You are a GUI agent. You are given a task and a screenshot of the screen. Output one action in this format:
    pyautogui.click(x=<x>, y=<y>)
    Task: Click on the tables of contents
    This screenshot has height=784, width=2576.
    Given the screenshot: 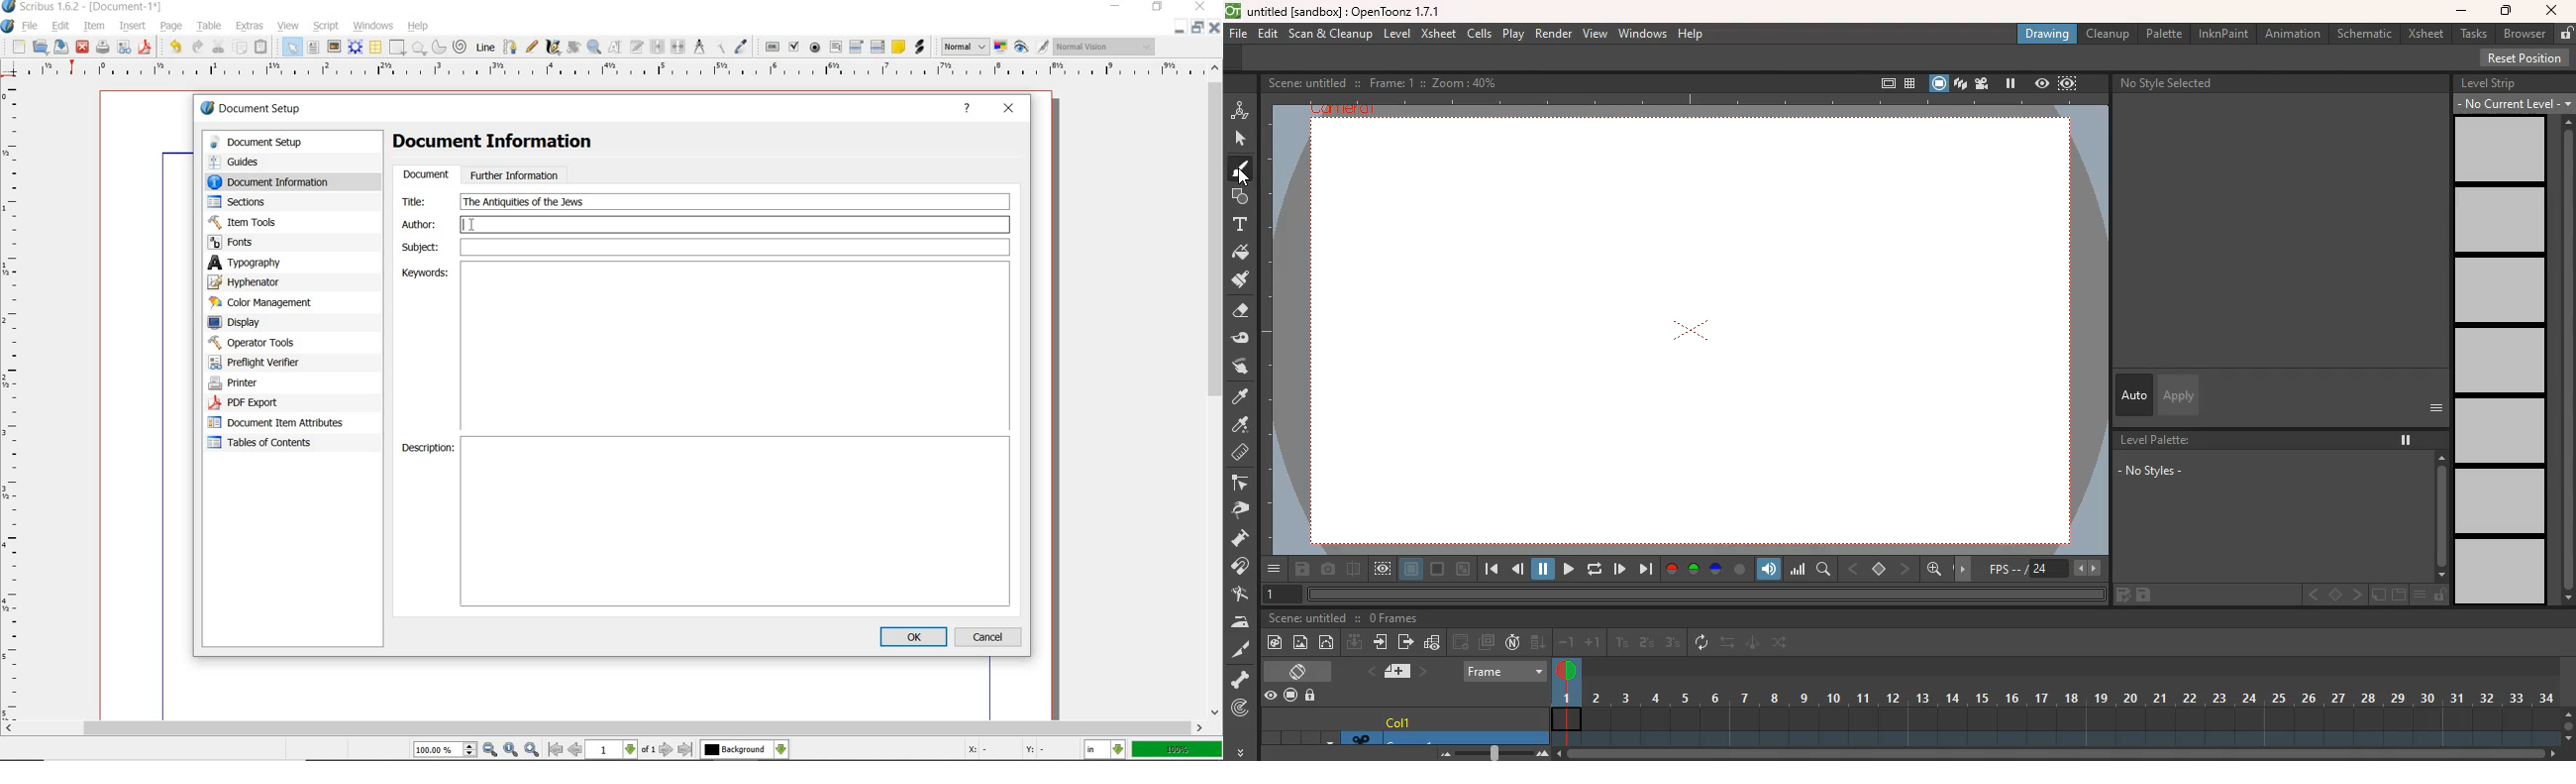 What is the action you would take?
    pyautogui.click(x=270, y=444)
    